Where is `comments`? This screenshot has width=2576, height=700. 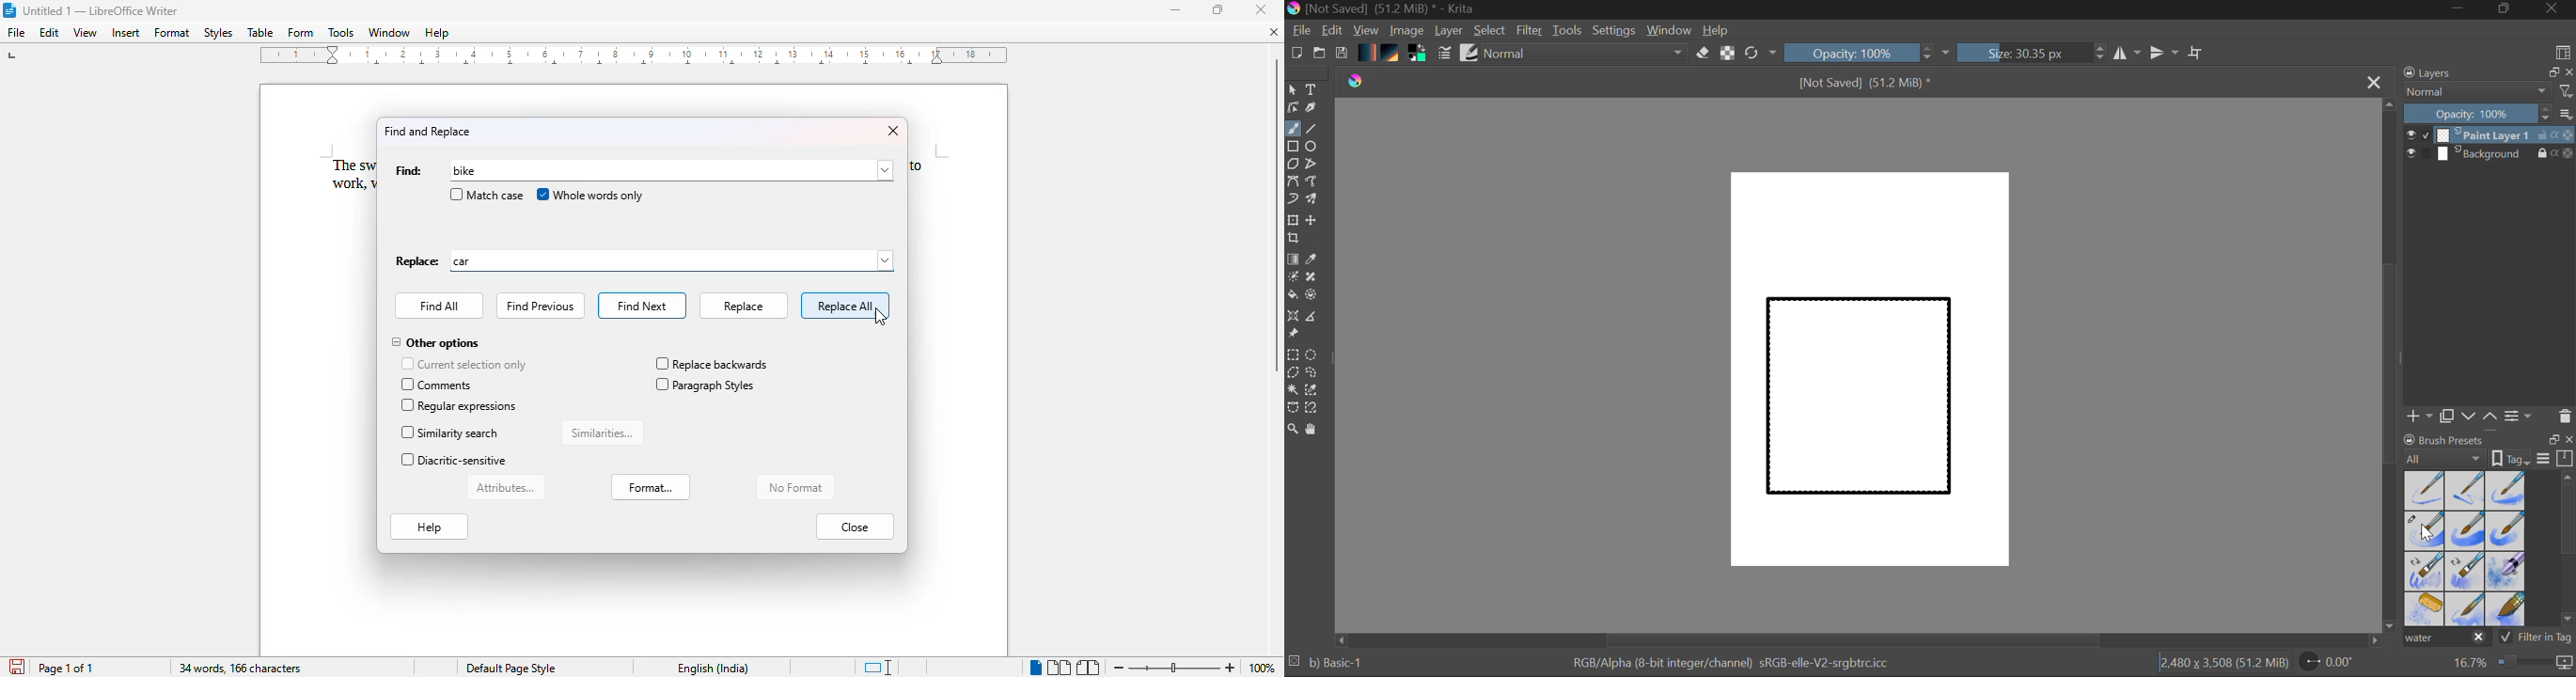
comments is located at coordinates (439, 385).